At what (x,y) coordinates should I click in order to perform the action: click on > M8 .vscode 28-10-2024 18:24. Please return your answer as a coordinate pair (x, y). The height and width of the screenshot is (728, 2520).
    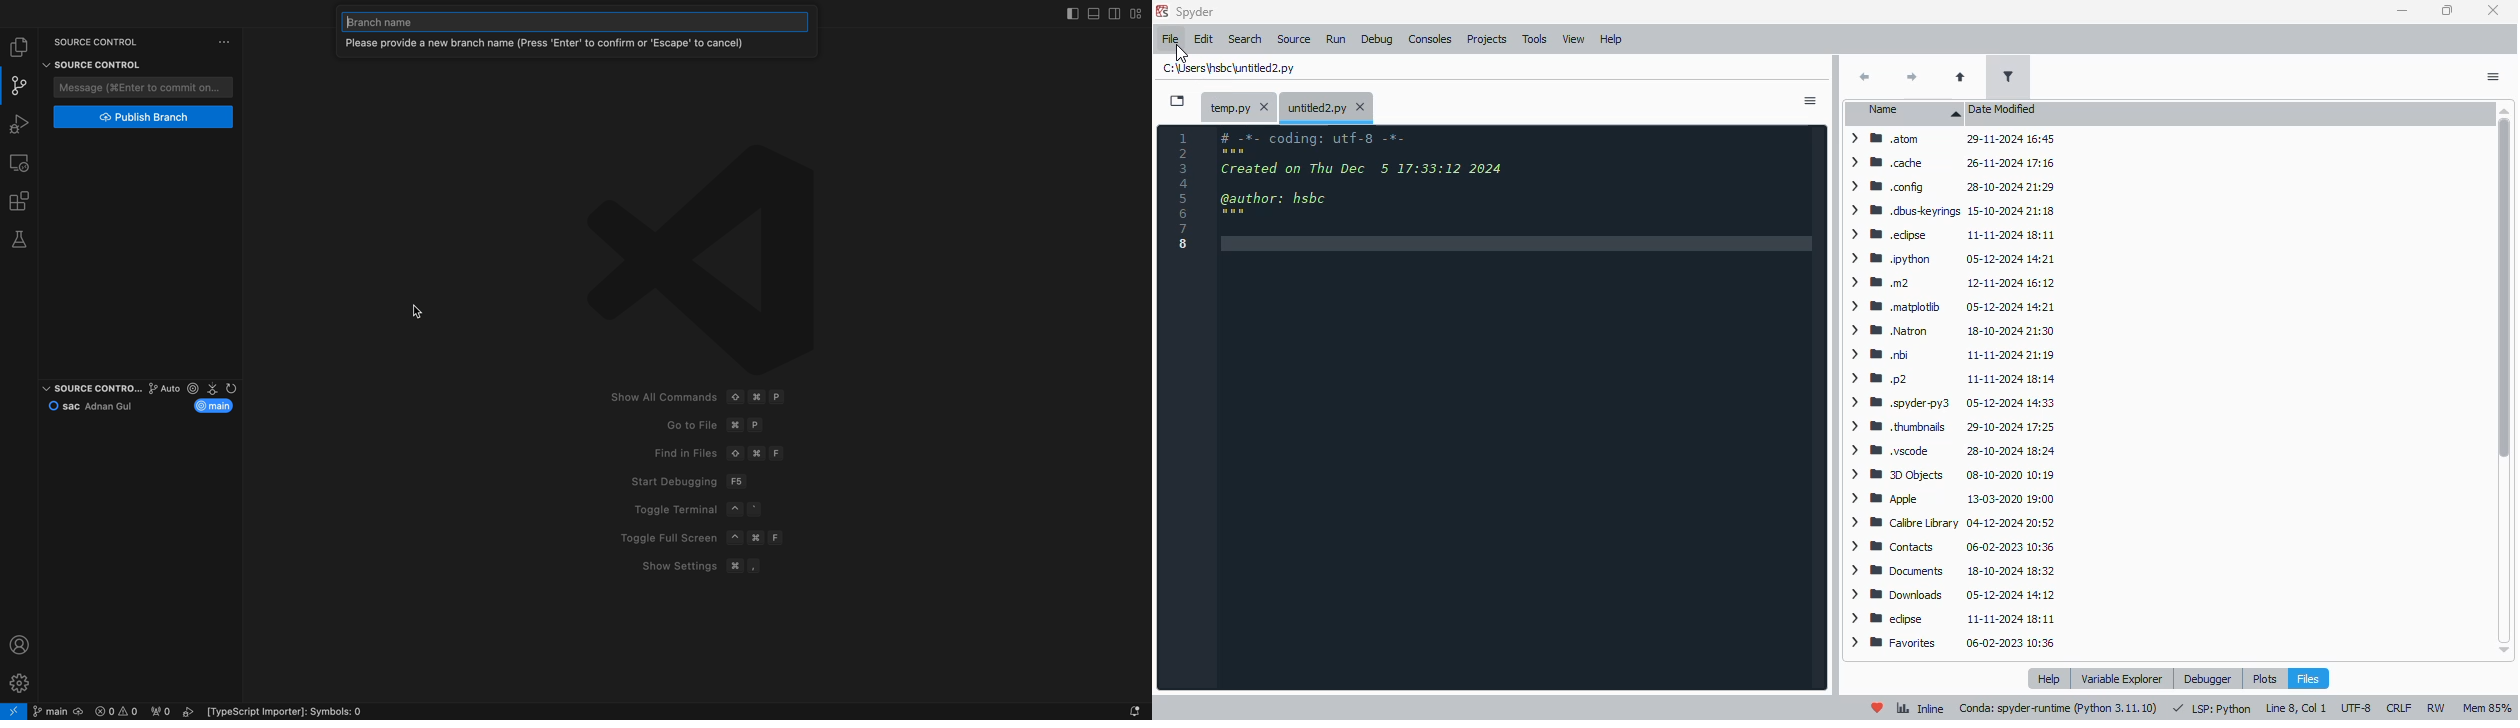
    Looking at the image, I should click on (1950, 451).